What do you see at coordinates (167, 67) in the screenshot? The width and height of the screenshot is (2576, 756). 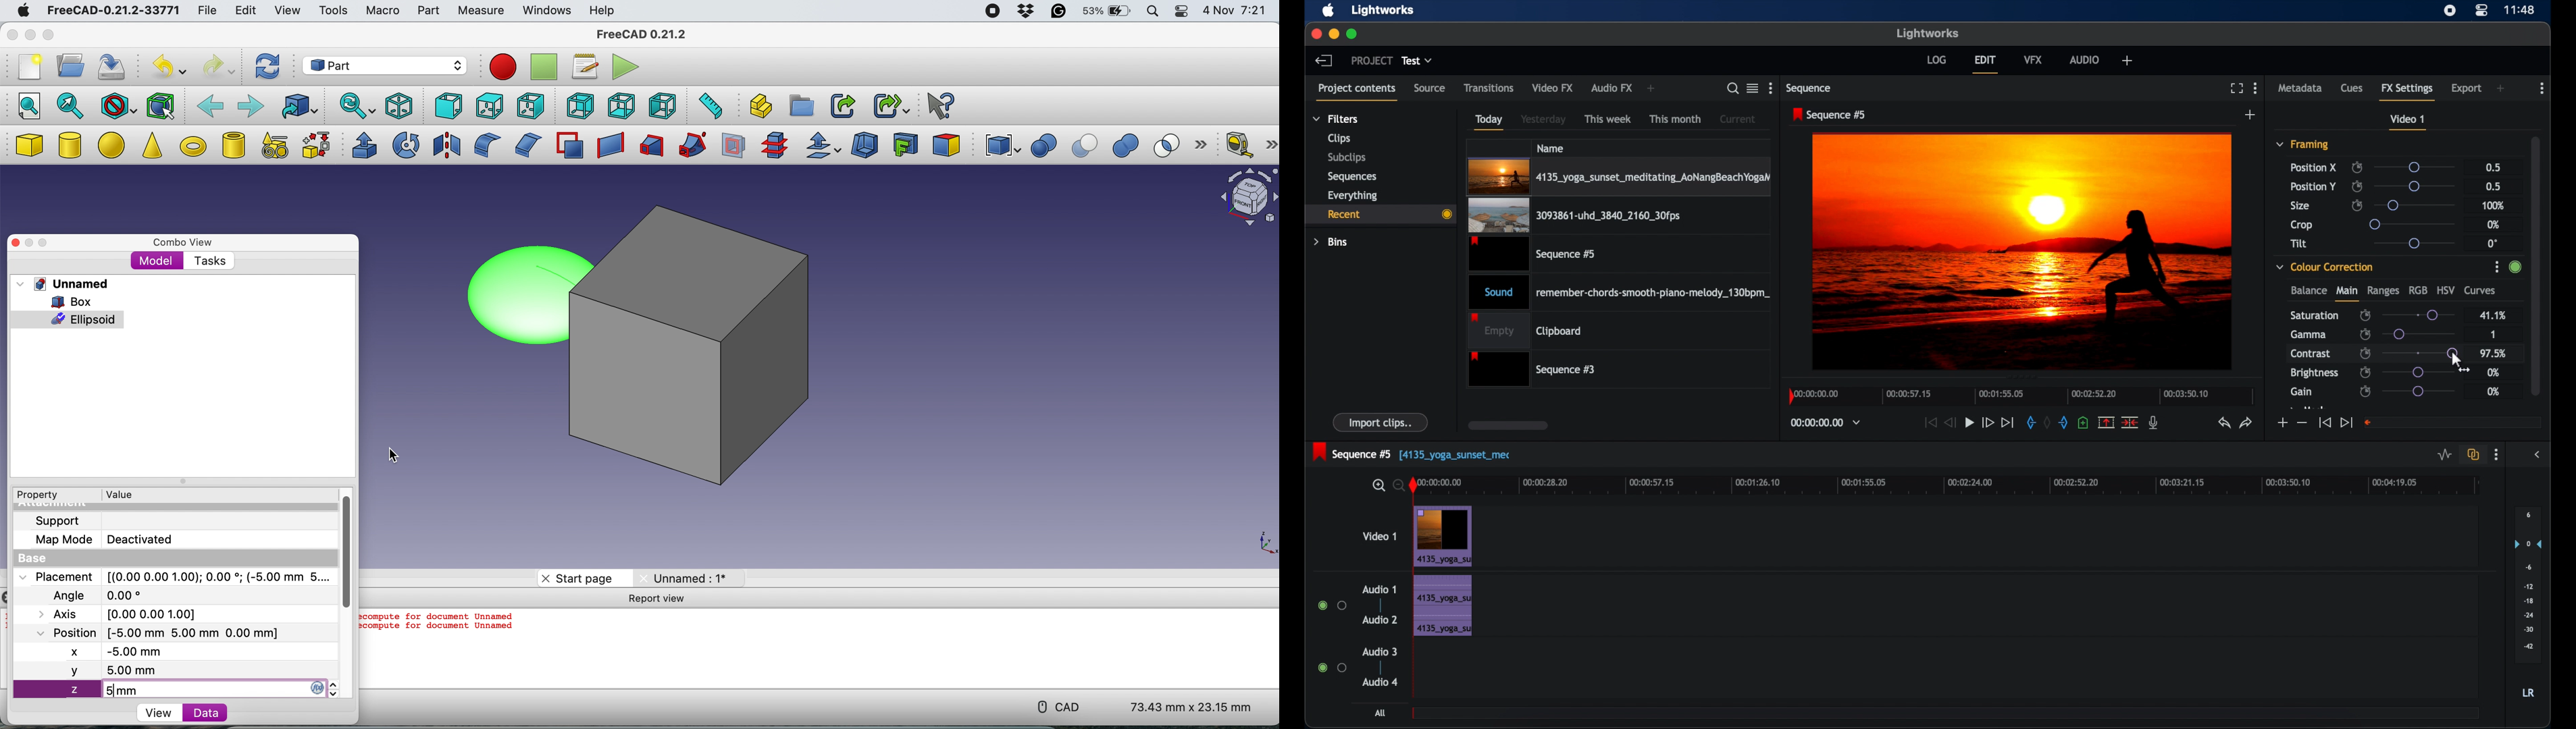 I see `undo` at bounding box center [167, 67].